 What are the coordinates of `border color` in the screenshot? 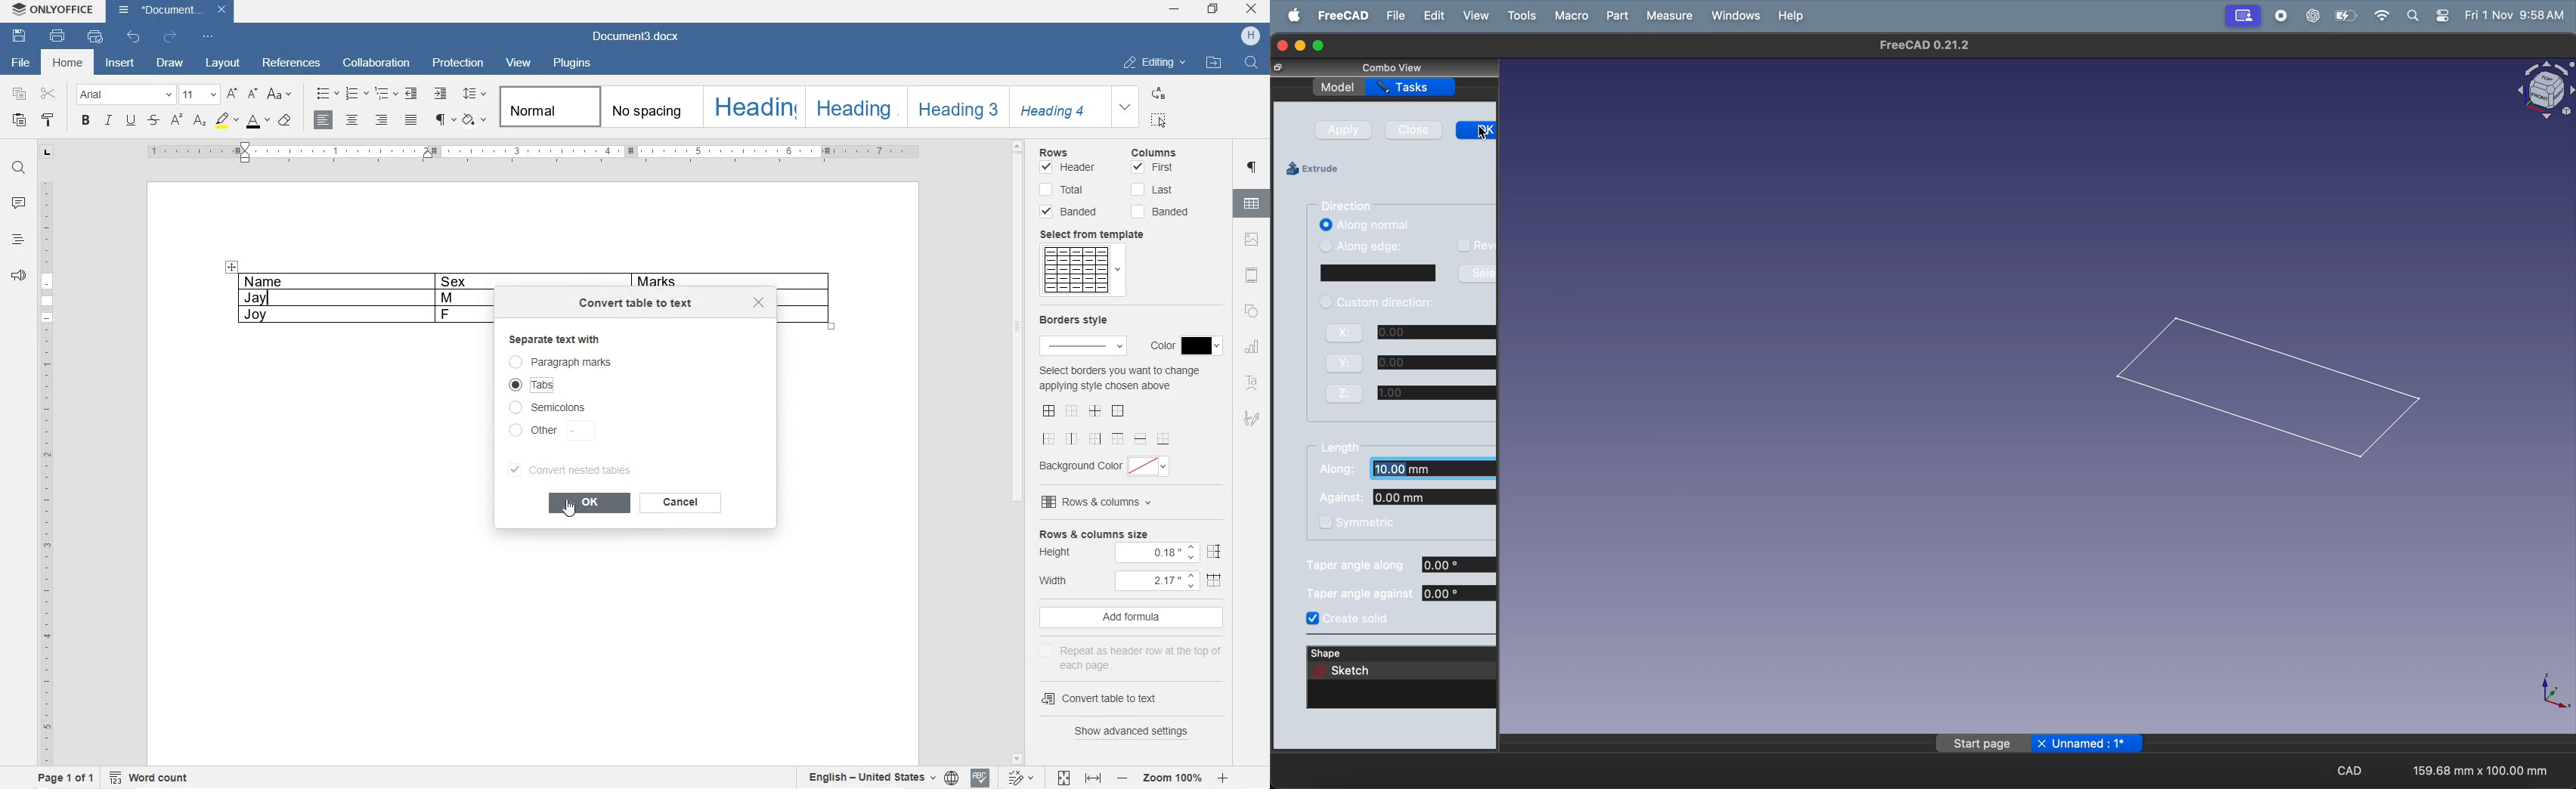 It's located at (1182, 346).